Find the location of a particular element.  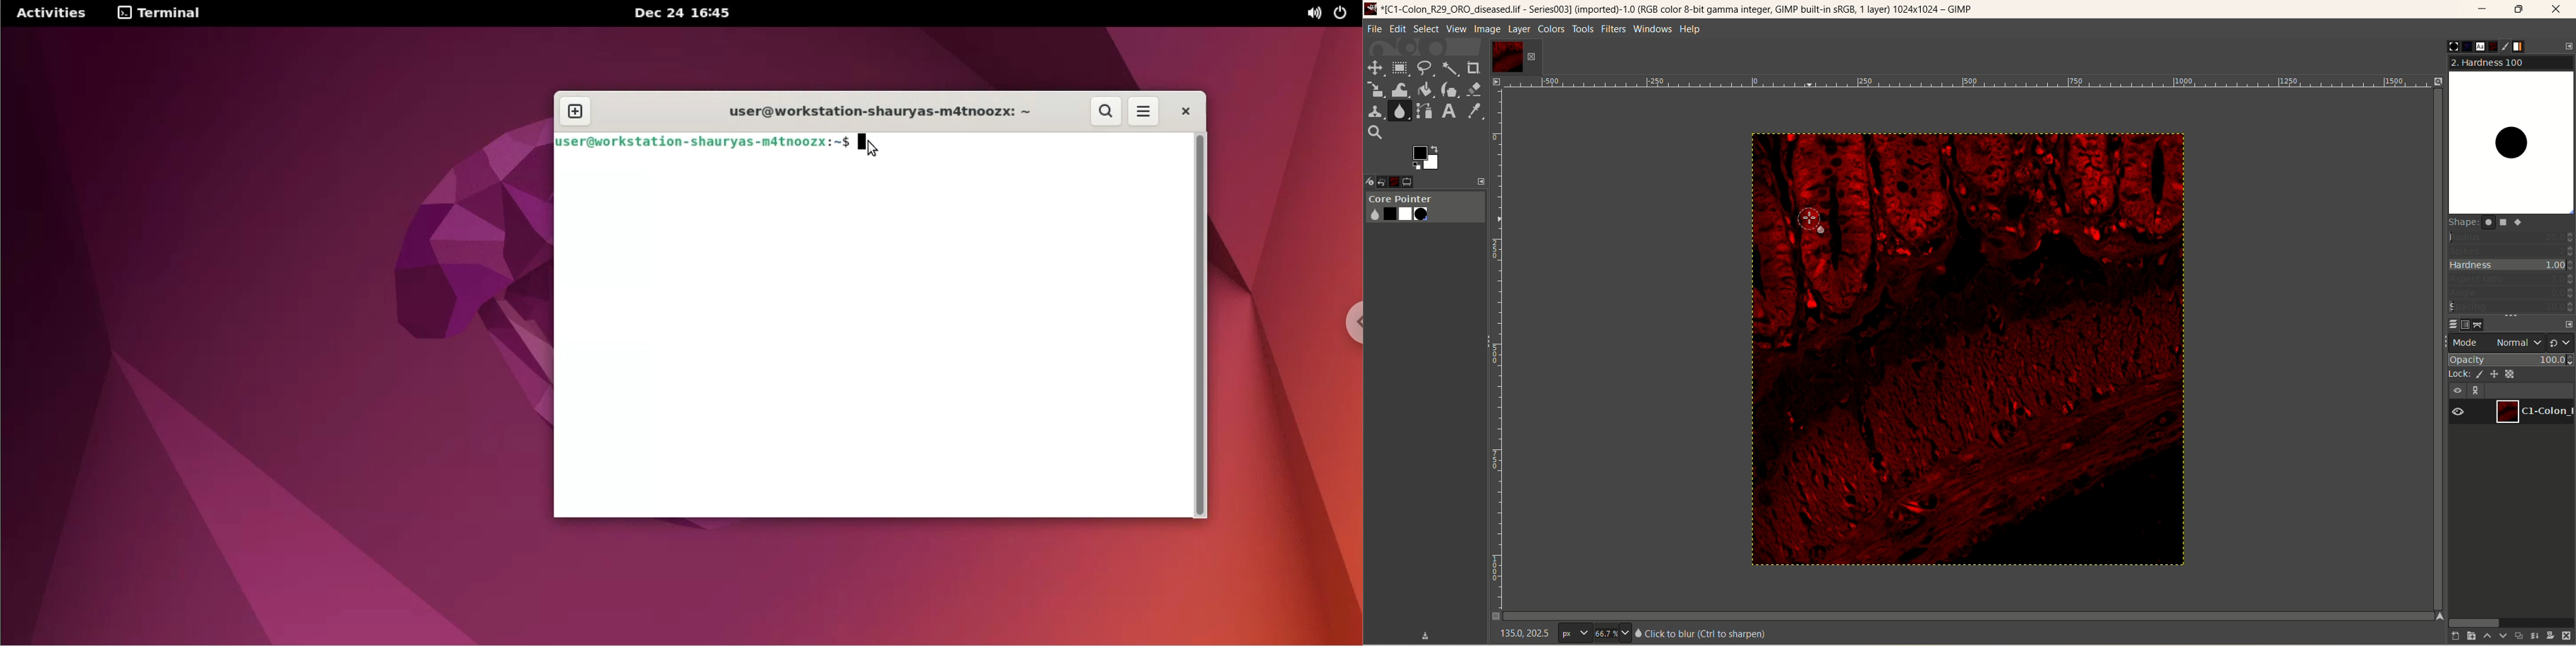

delete this layer is located at coordinates (2567, 636).